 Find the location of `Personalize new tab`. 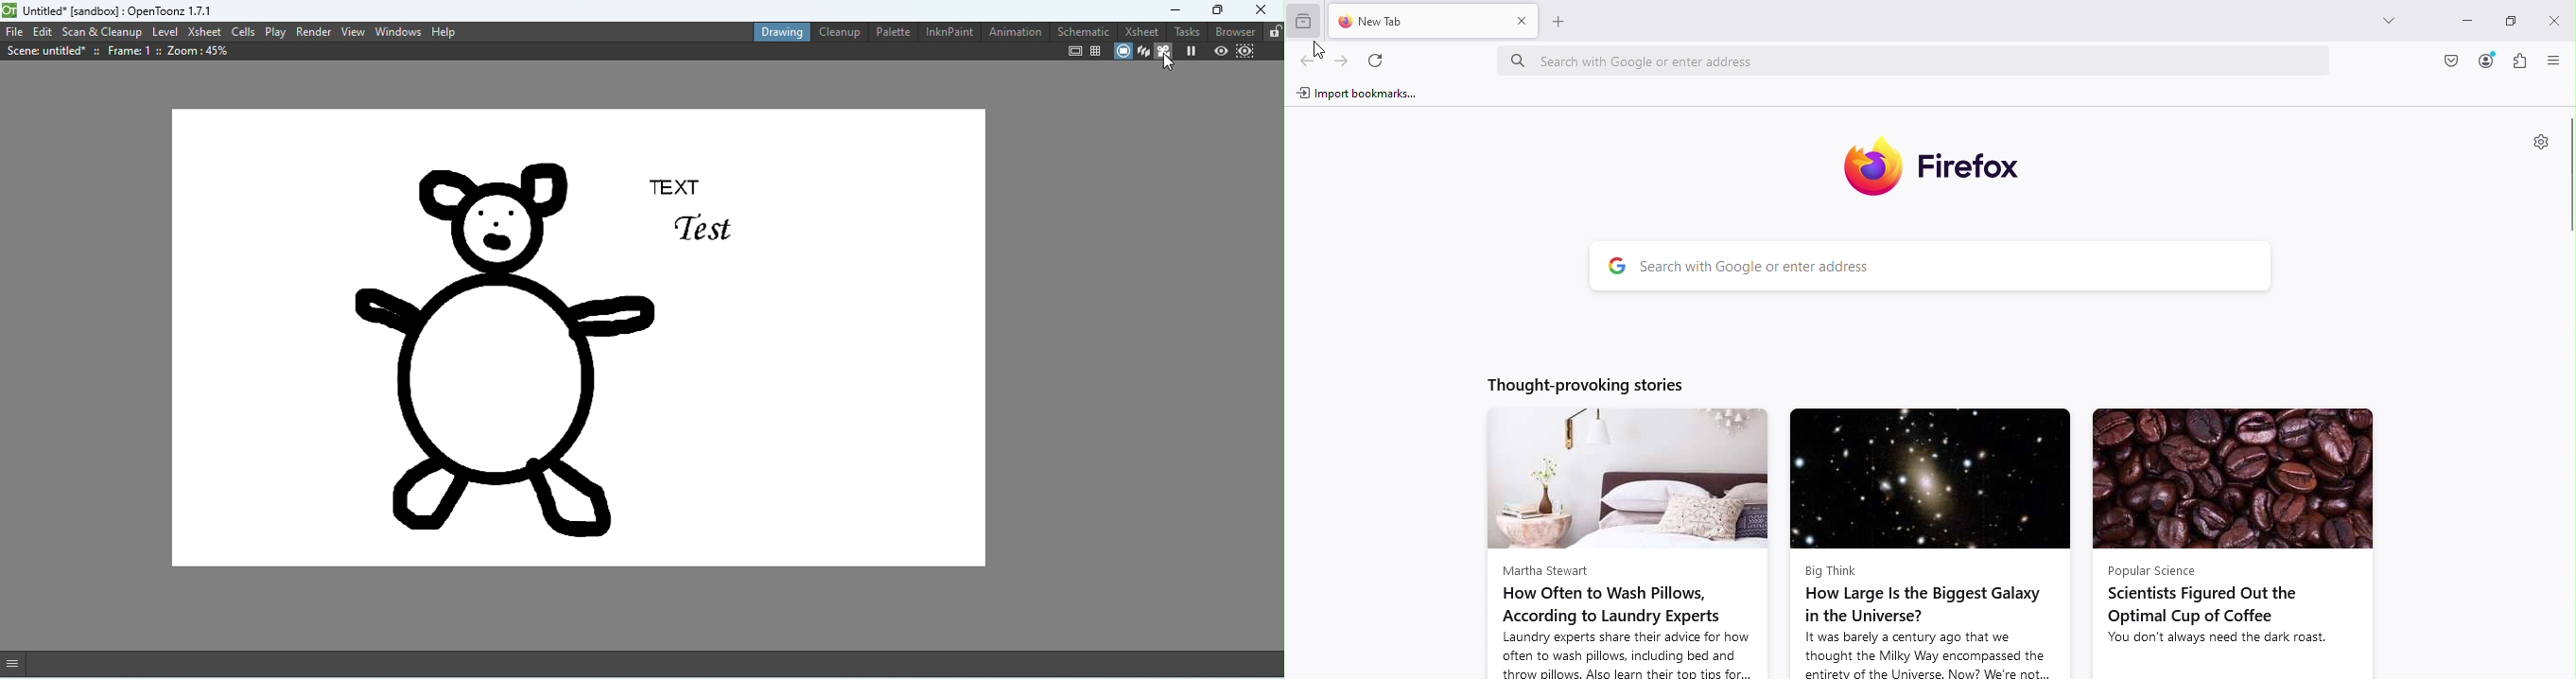

Personalize new tab is located at coordinates (2540, 143).